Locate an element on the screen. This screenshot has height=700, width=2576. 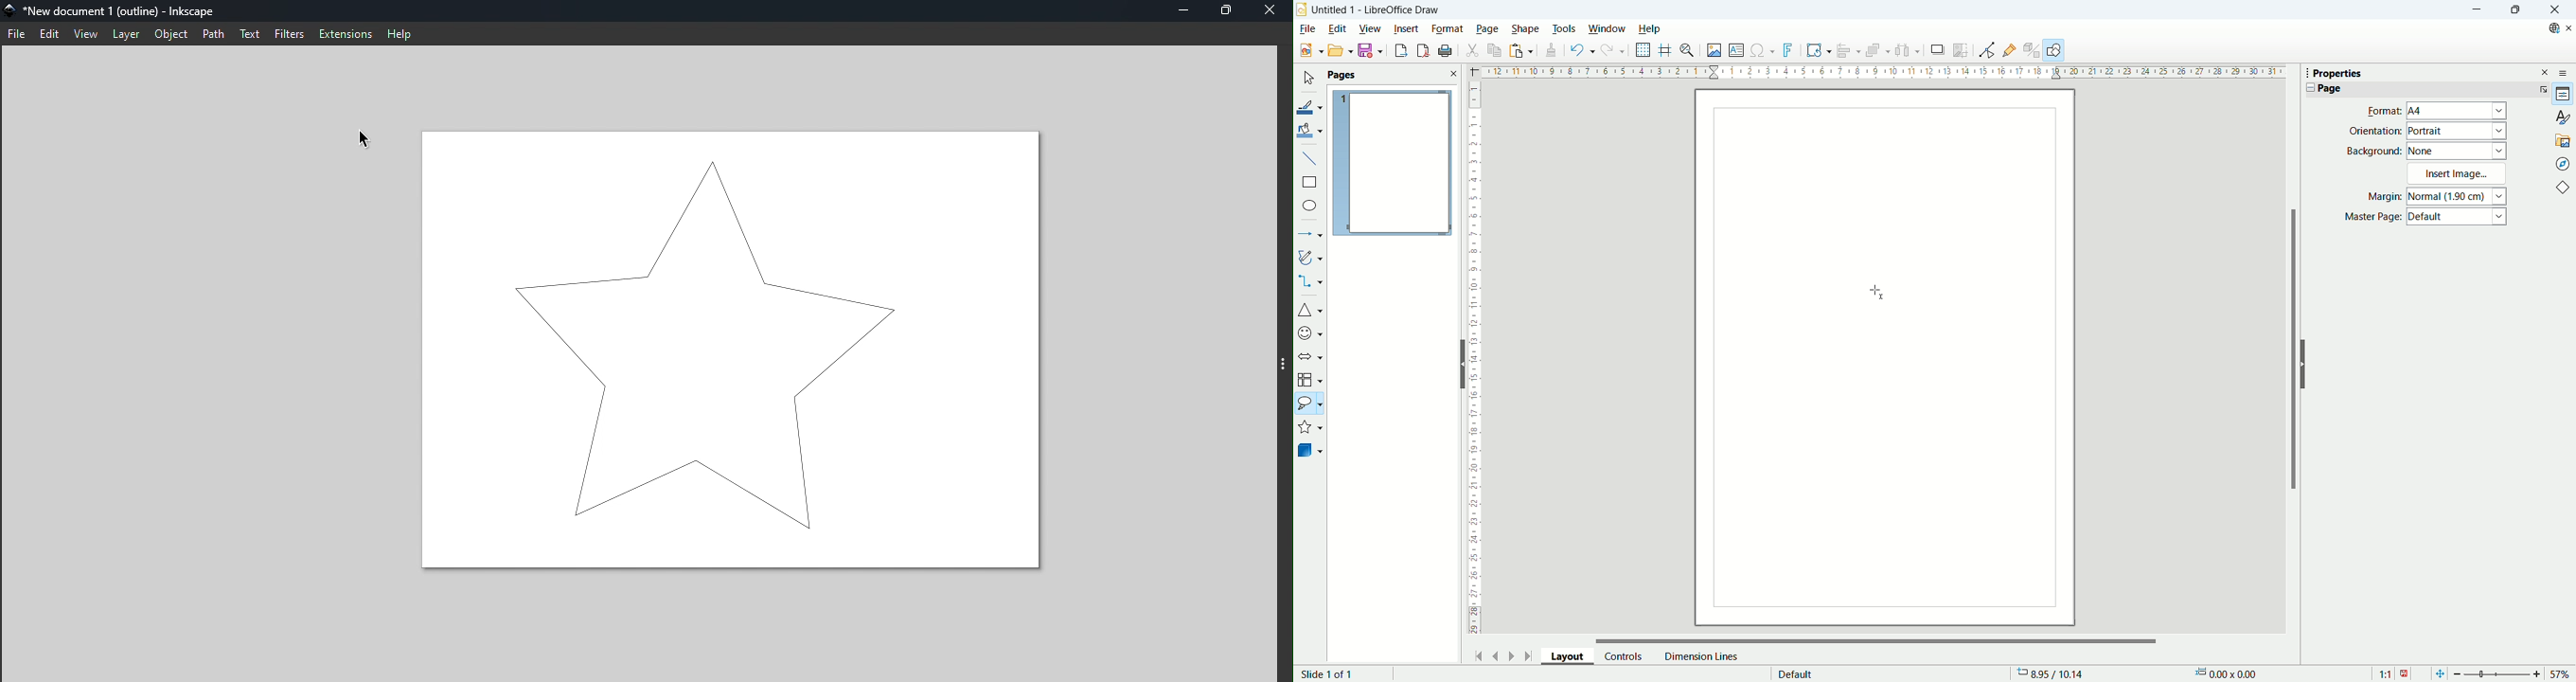
Master Page is located at coordinates (2373, 217).